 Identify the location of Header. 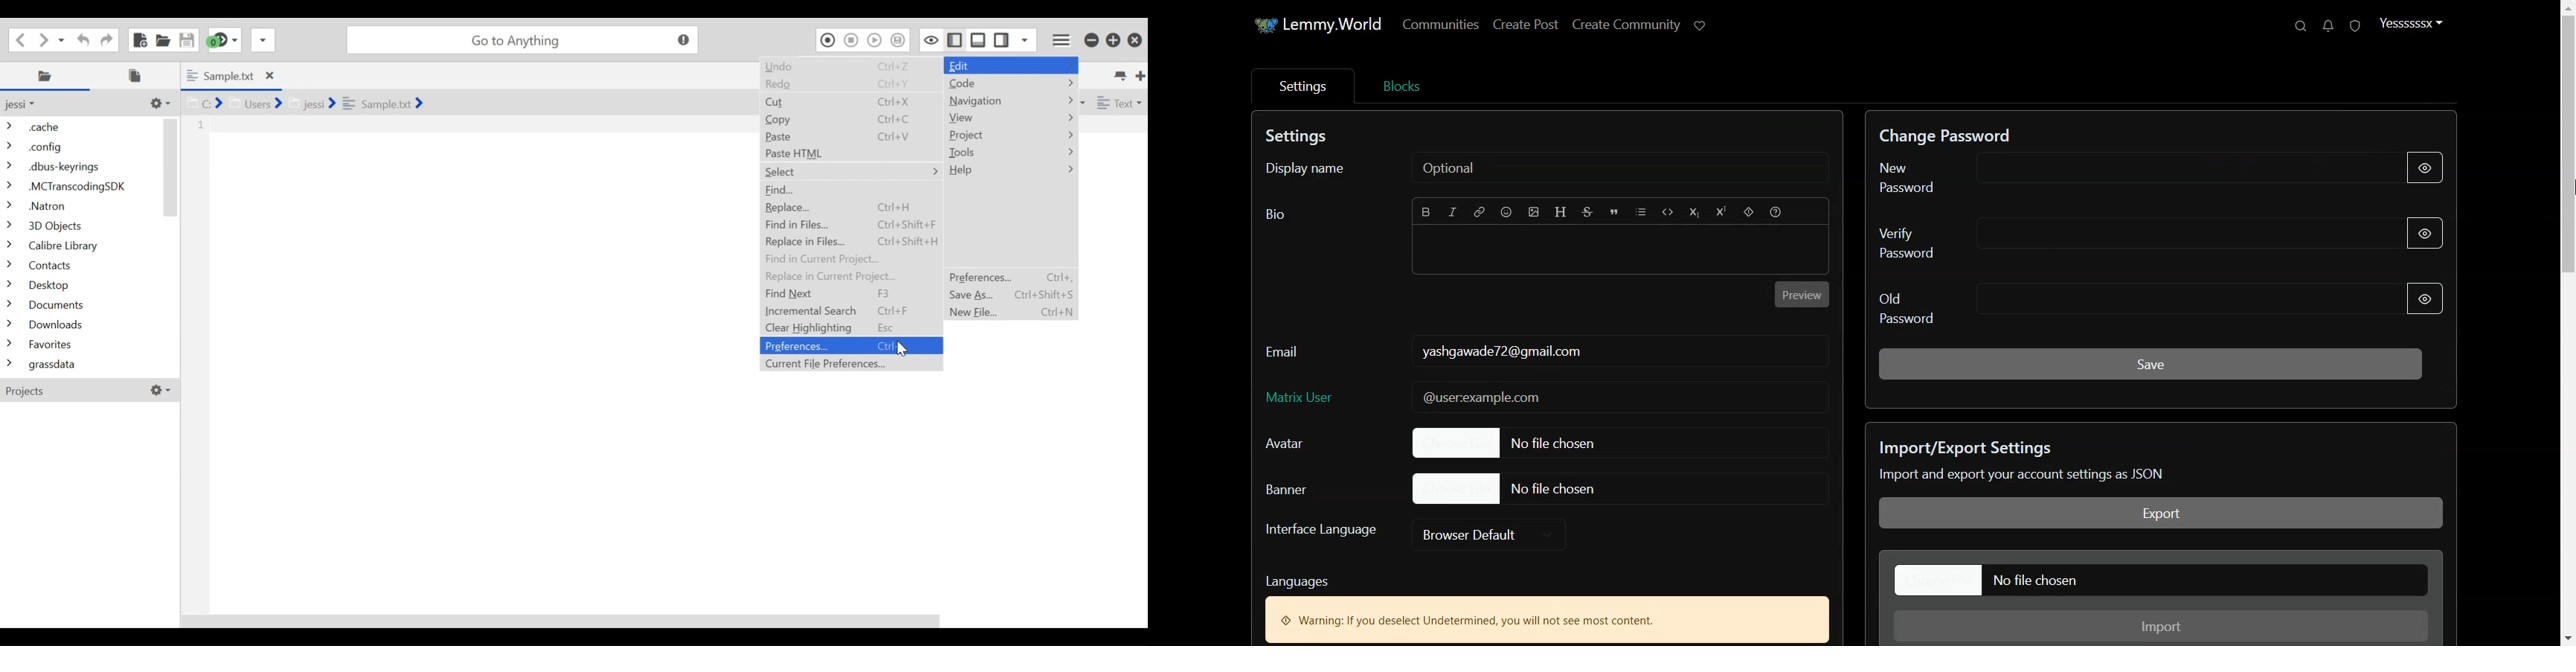
(1560, 211).